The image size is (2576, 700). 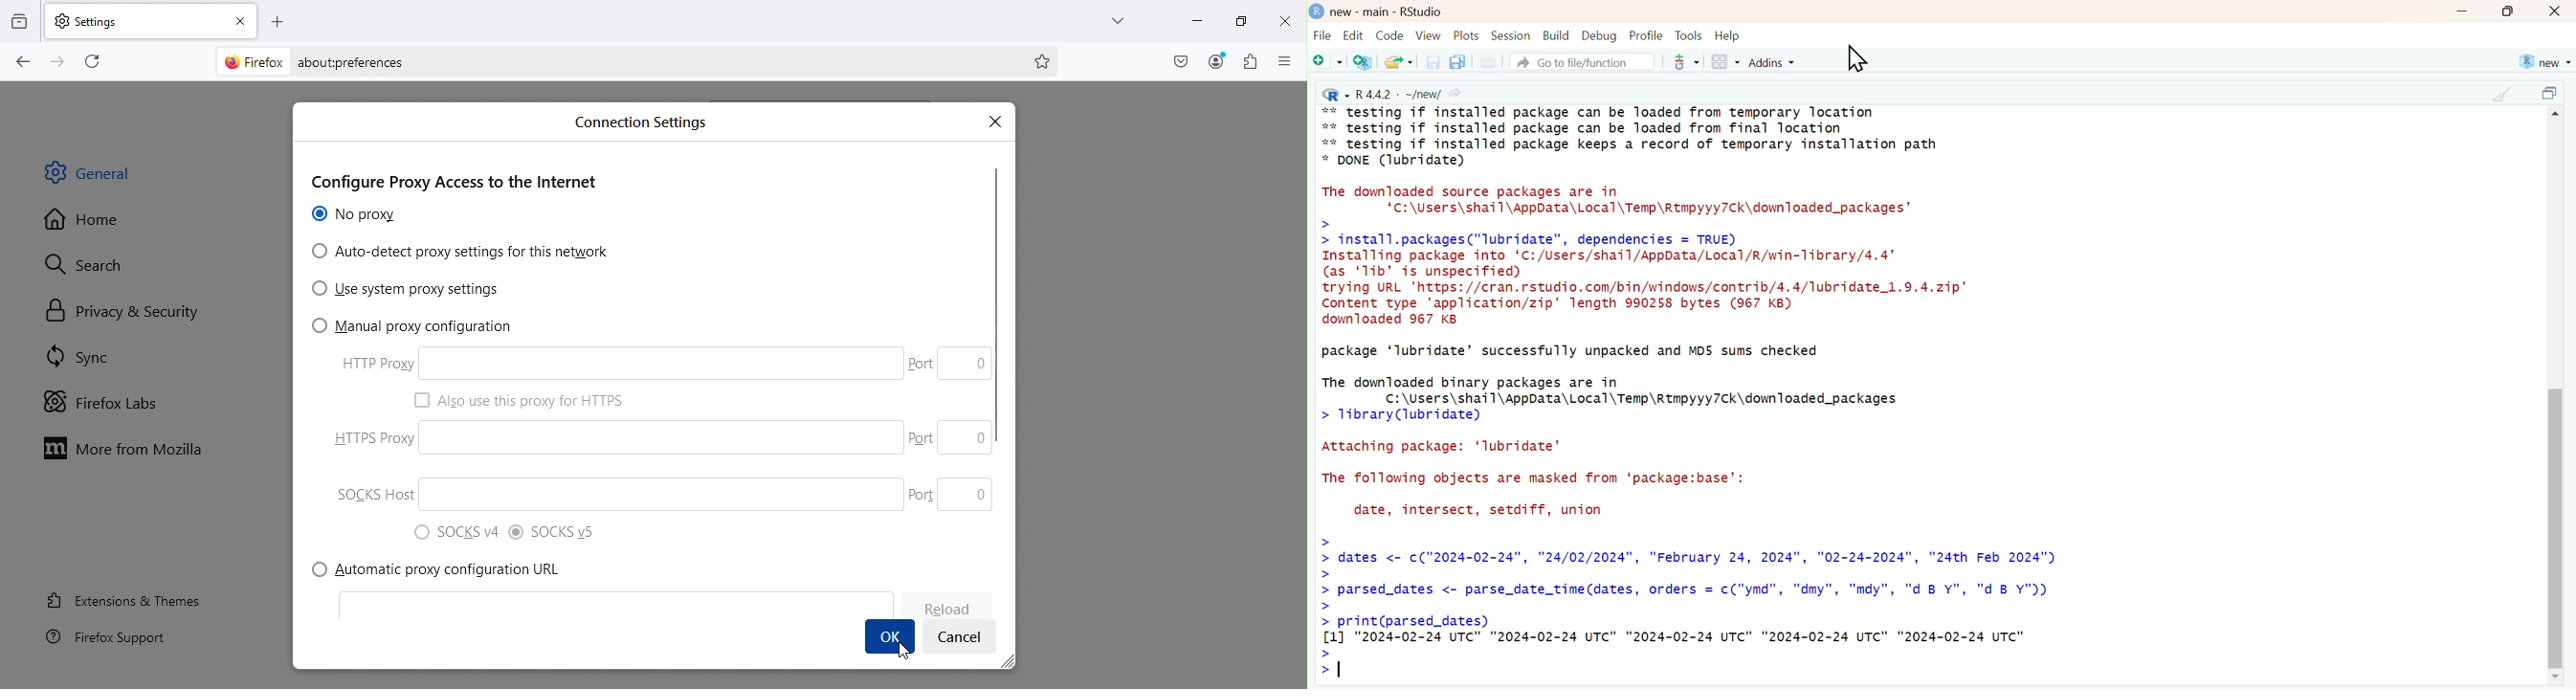 What do you see at coordinates (1689, 35) in the screenshot?
I see `Tools` at bounding box center [1689, 35].